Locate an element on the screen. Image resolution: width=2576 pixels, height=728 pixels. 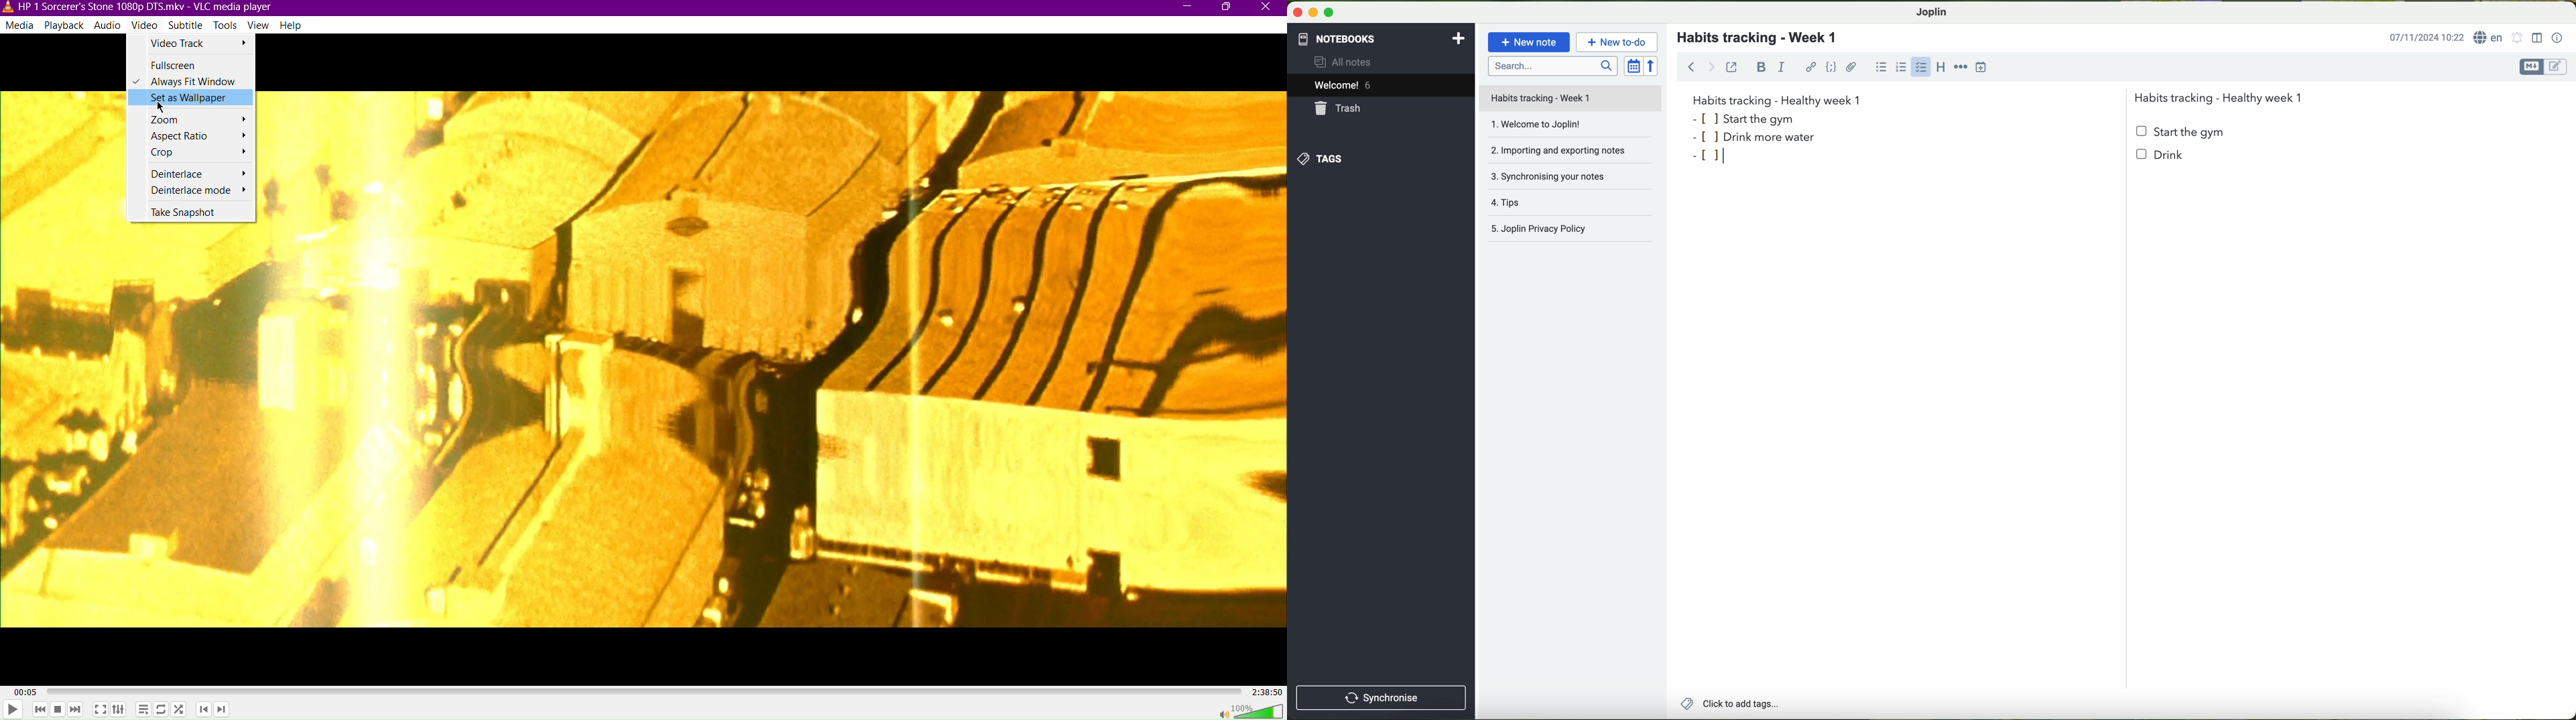
back is located at coordinates (1688, 66).